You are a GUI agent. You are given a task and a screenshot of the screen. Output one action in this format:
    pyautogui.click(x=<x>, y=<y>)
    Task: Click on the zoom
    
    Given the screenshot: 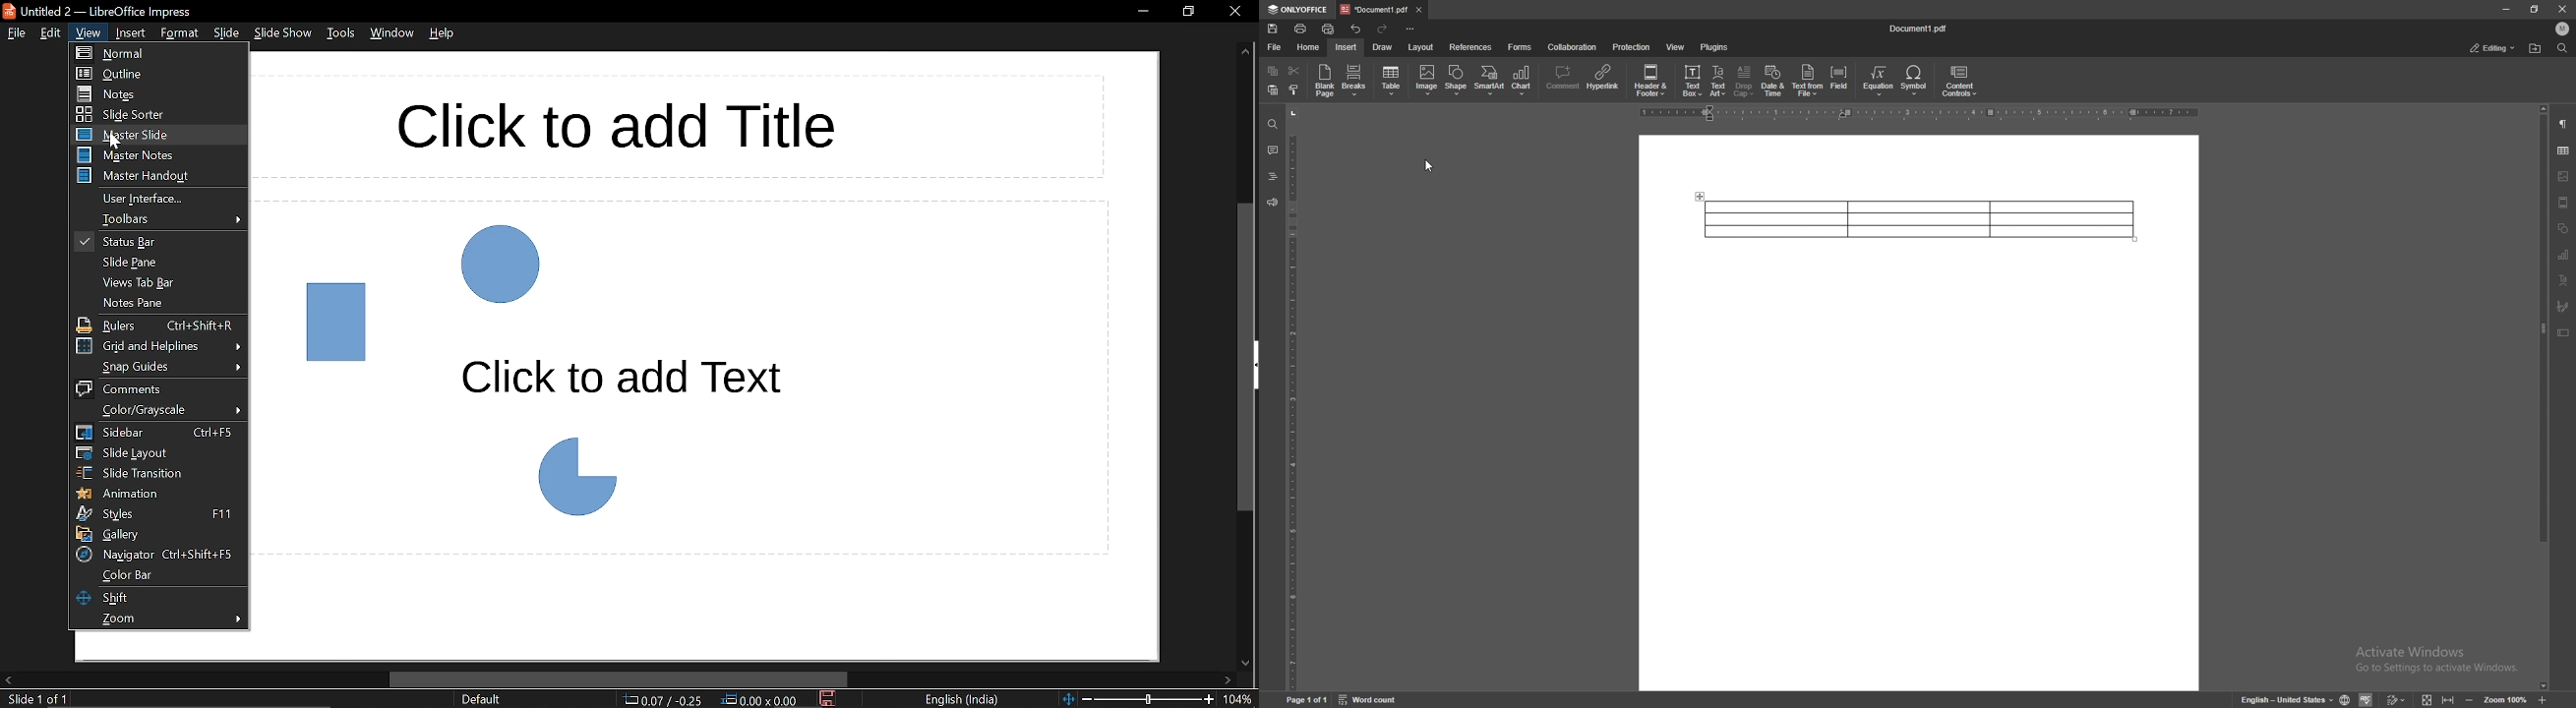 What is the action you would take?
    pyautogui.click(x=2505, y=698)
    